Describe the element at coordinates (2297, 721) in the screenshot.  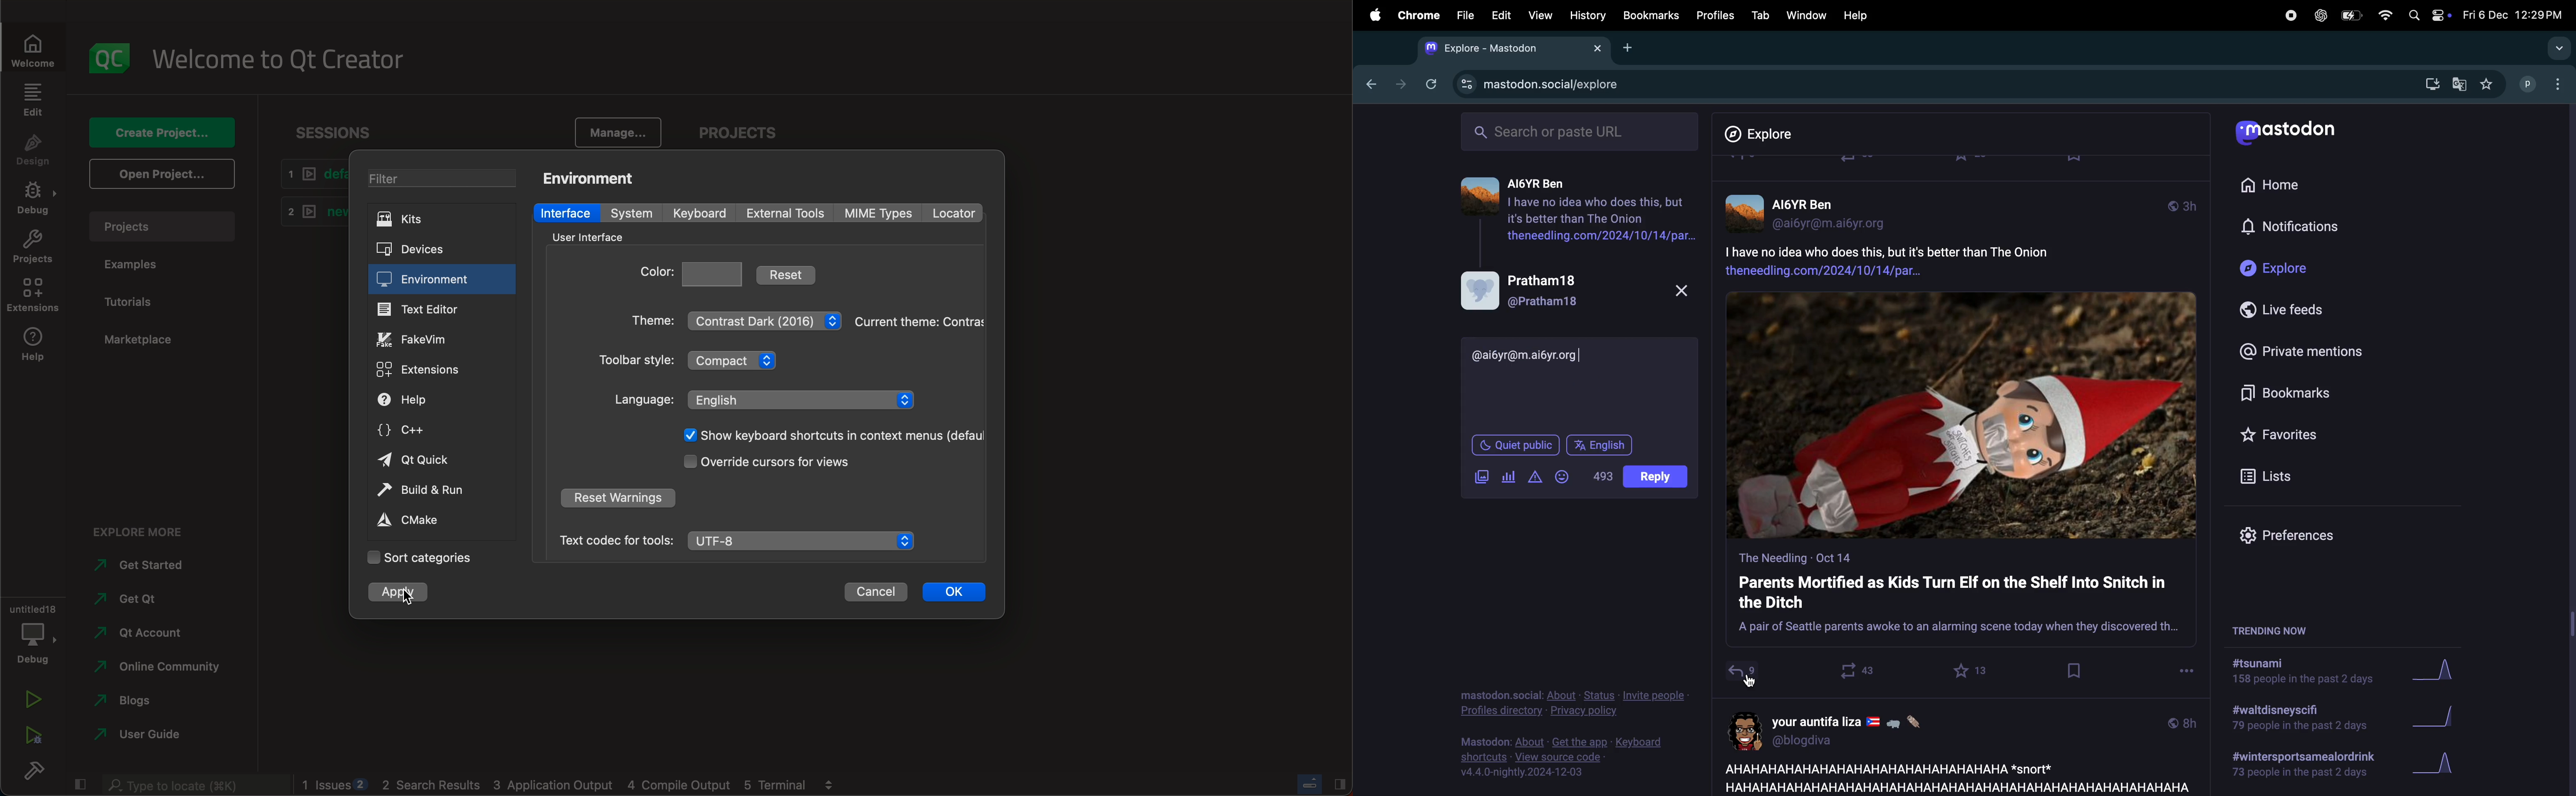
I see `#walt disney` at that location.